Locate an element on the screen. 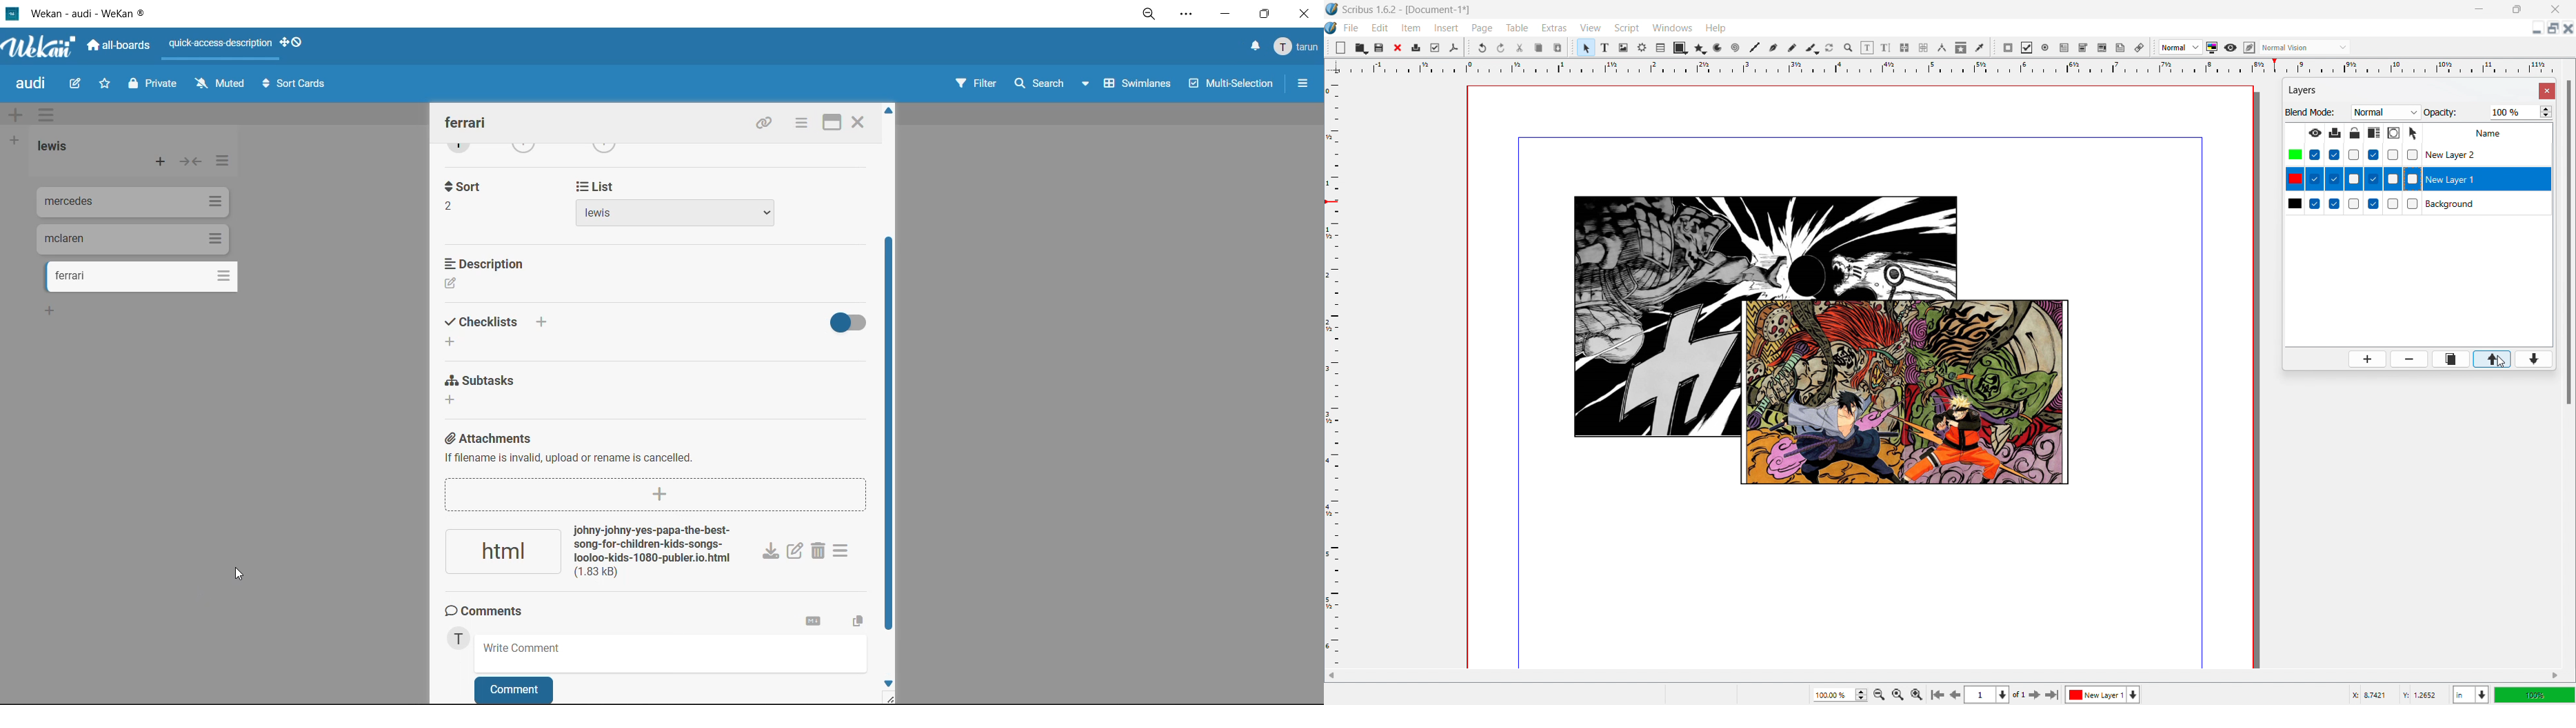  swimlanes is located at coordinates (1138, 83).